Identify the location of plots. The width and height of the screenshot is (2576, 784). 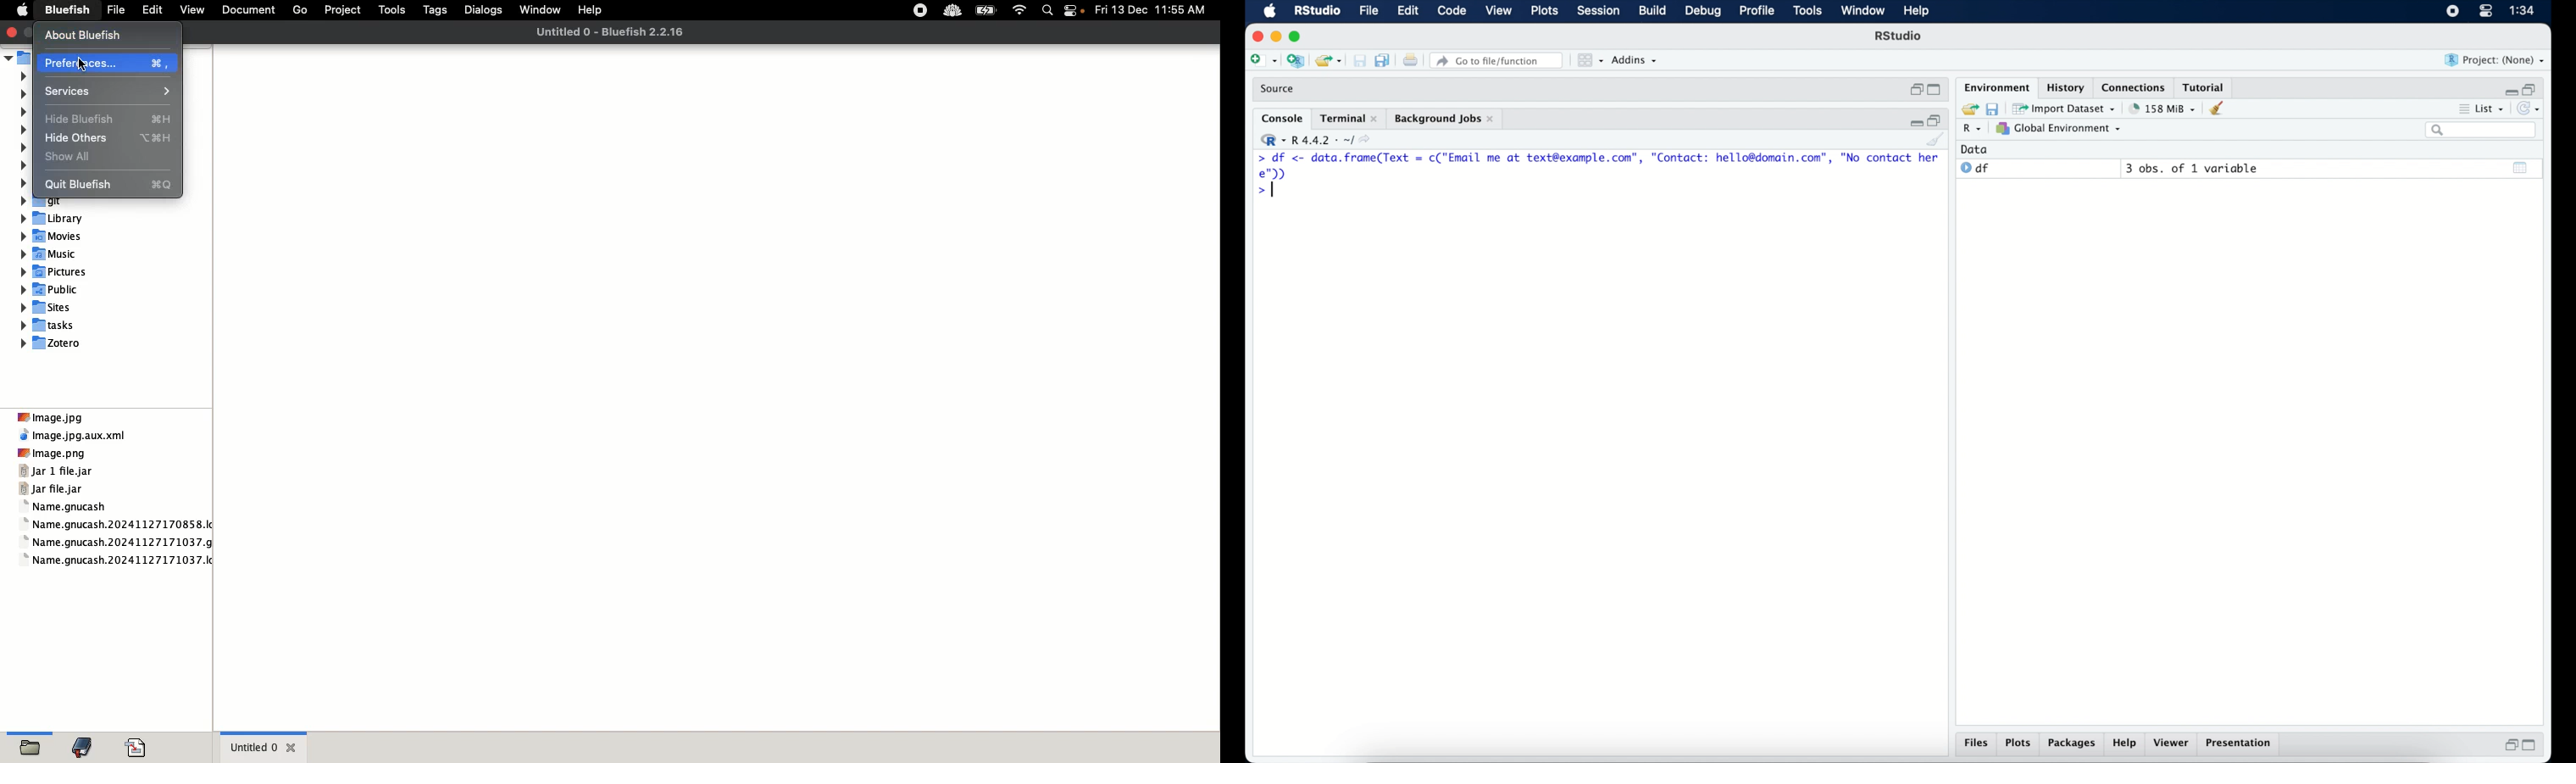
(2018, 743).